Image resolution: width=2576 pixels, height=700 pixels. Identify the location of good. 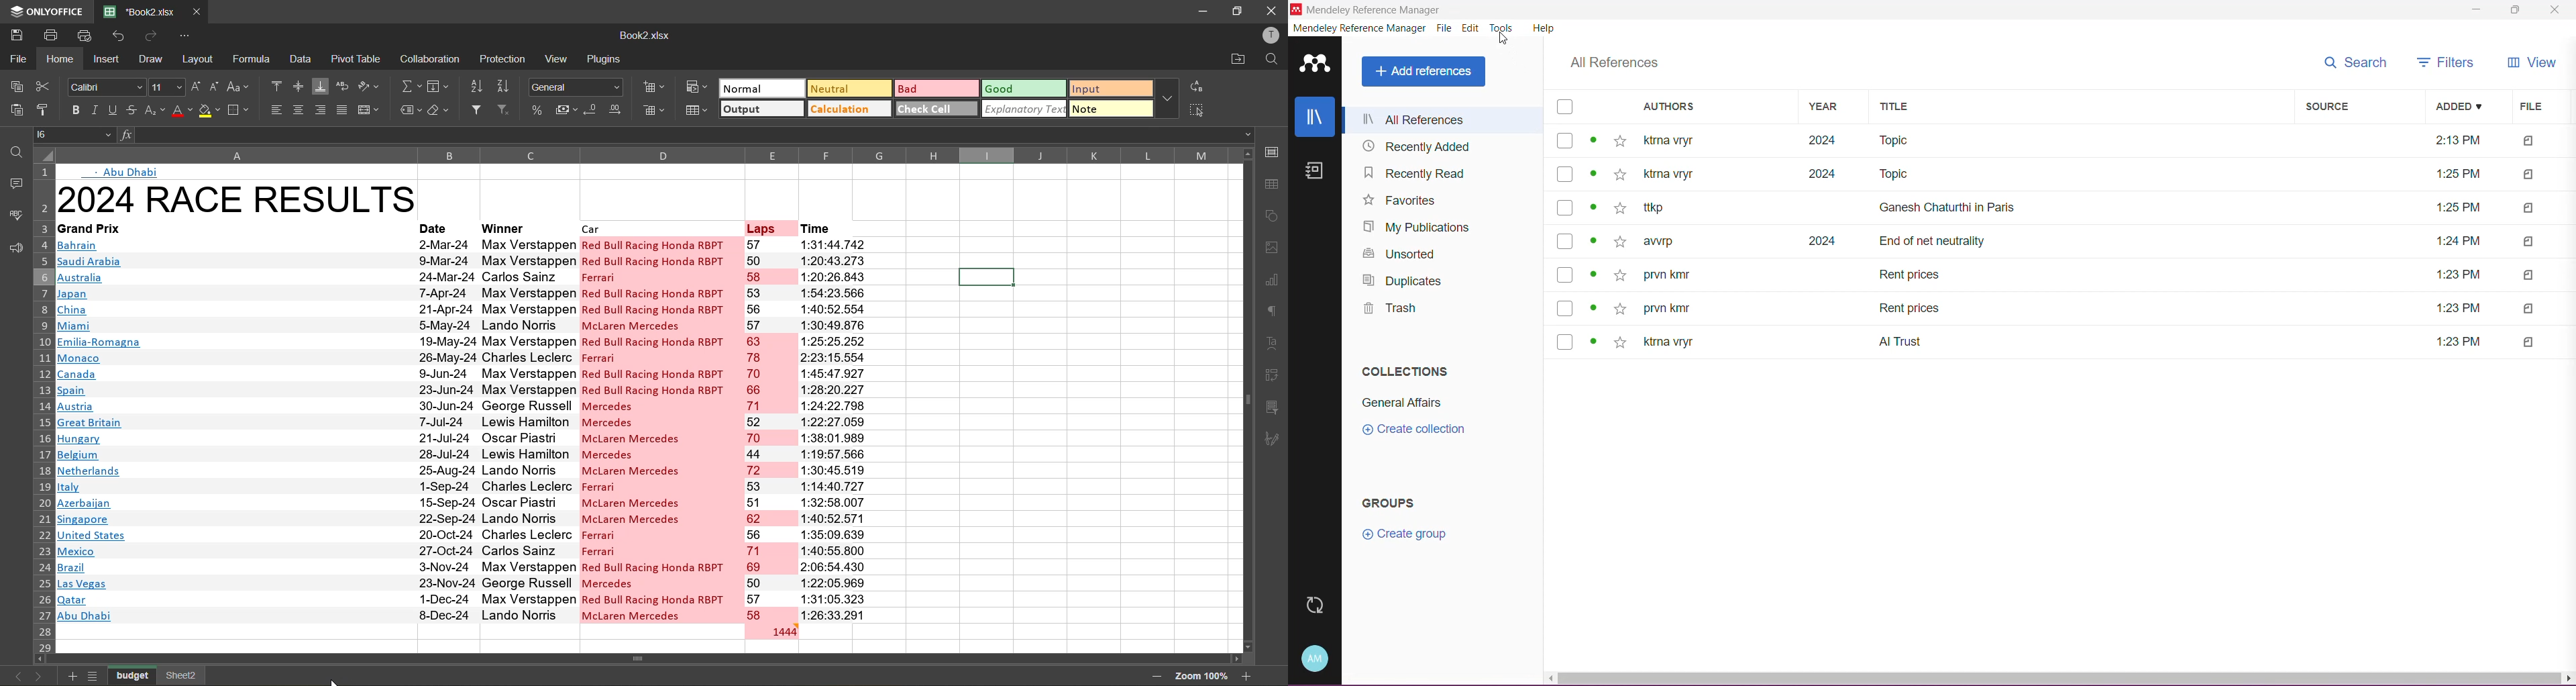
(1022, 91).